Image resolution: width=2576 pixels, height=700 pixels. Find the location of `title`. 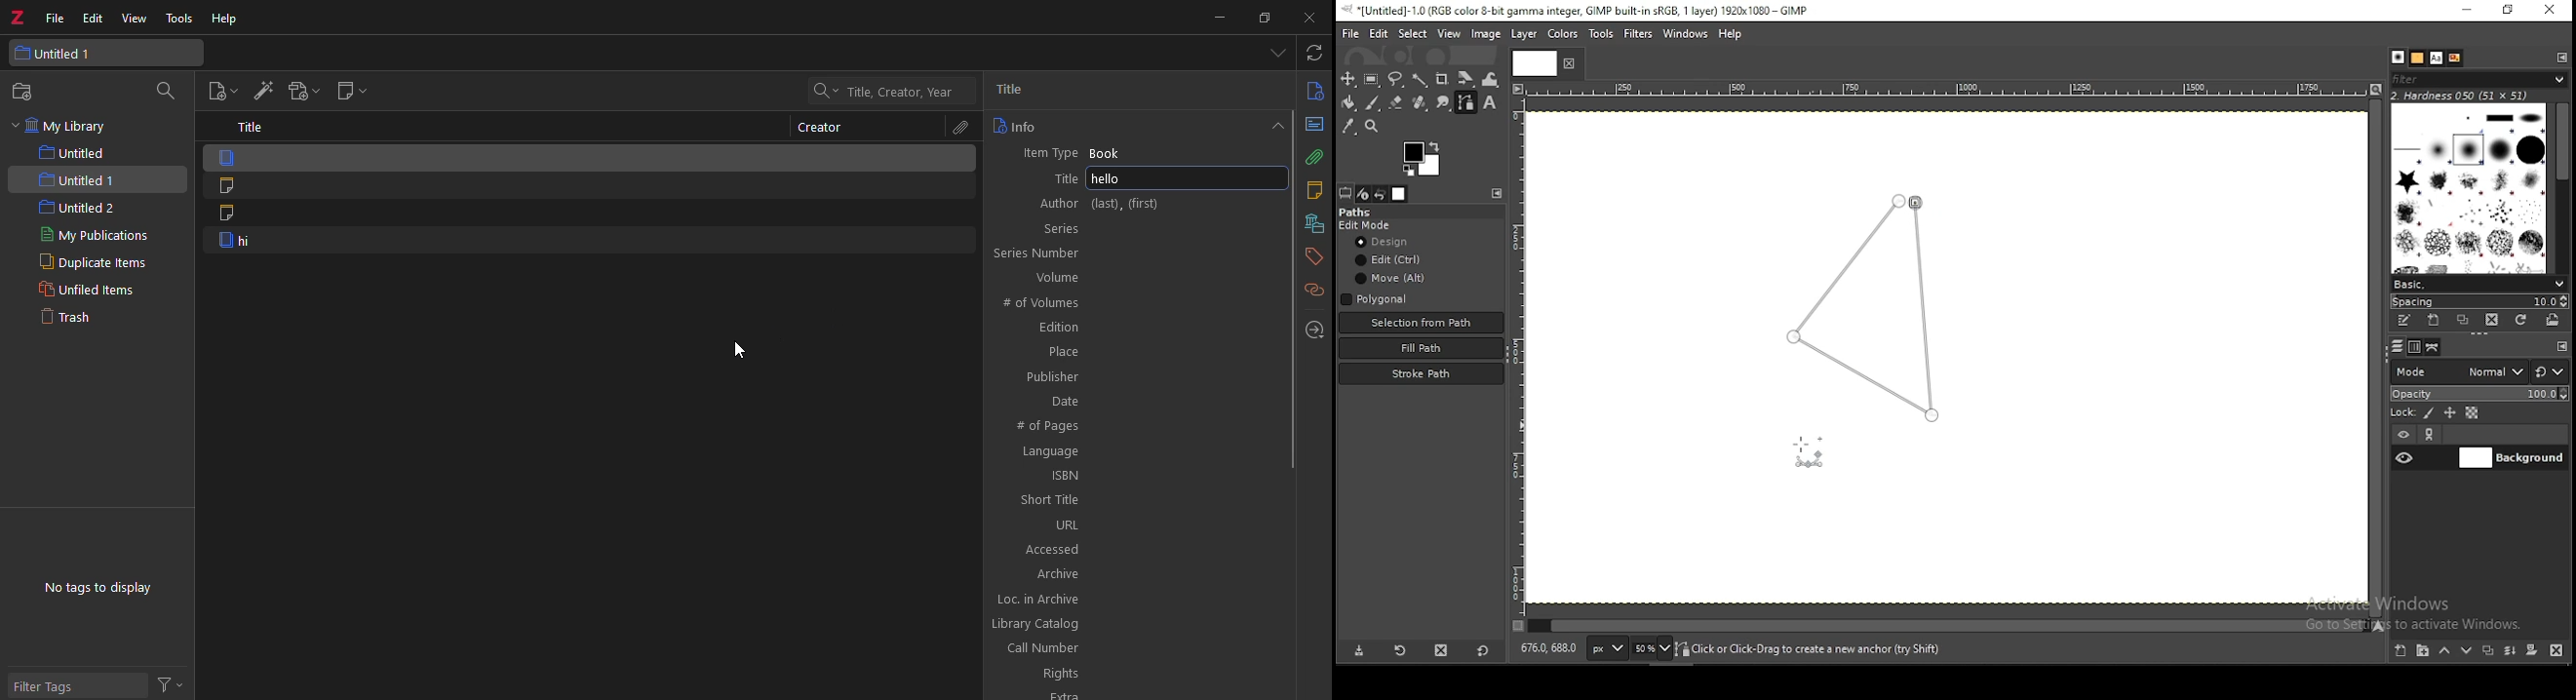

title is located at coordinates (1019, 90).